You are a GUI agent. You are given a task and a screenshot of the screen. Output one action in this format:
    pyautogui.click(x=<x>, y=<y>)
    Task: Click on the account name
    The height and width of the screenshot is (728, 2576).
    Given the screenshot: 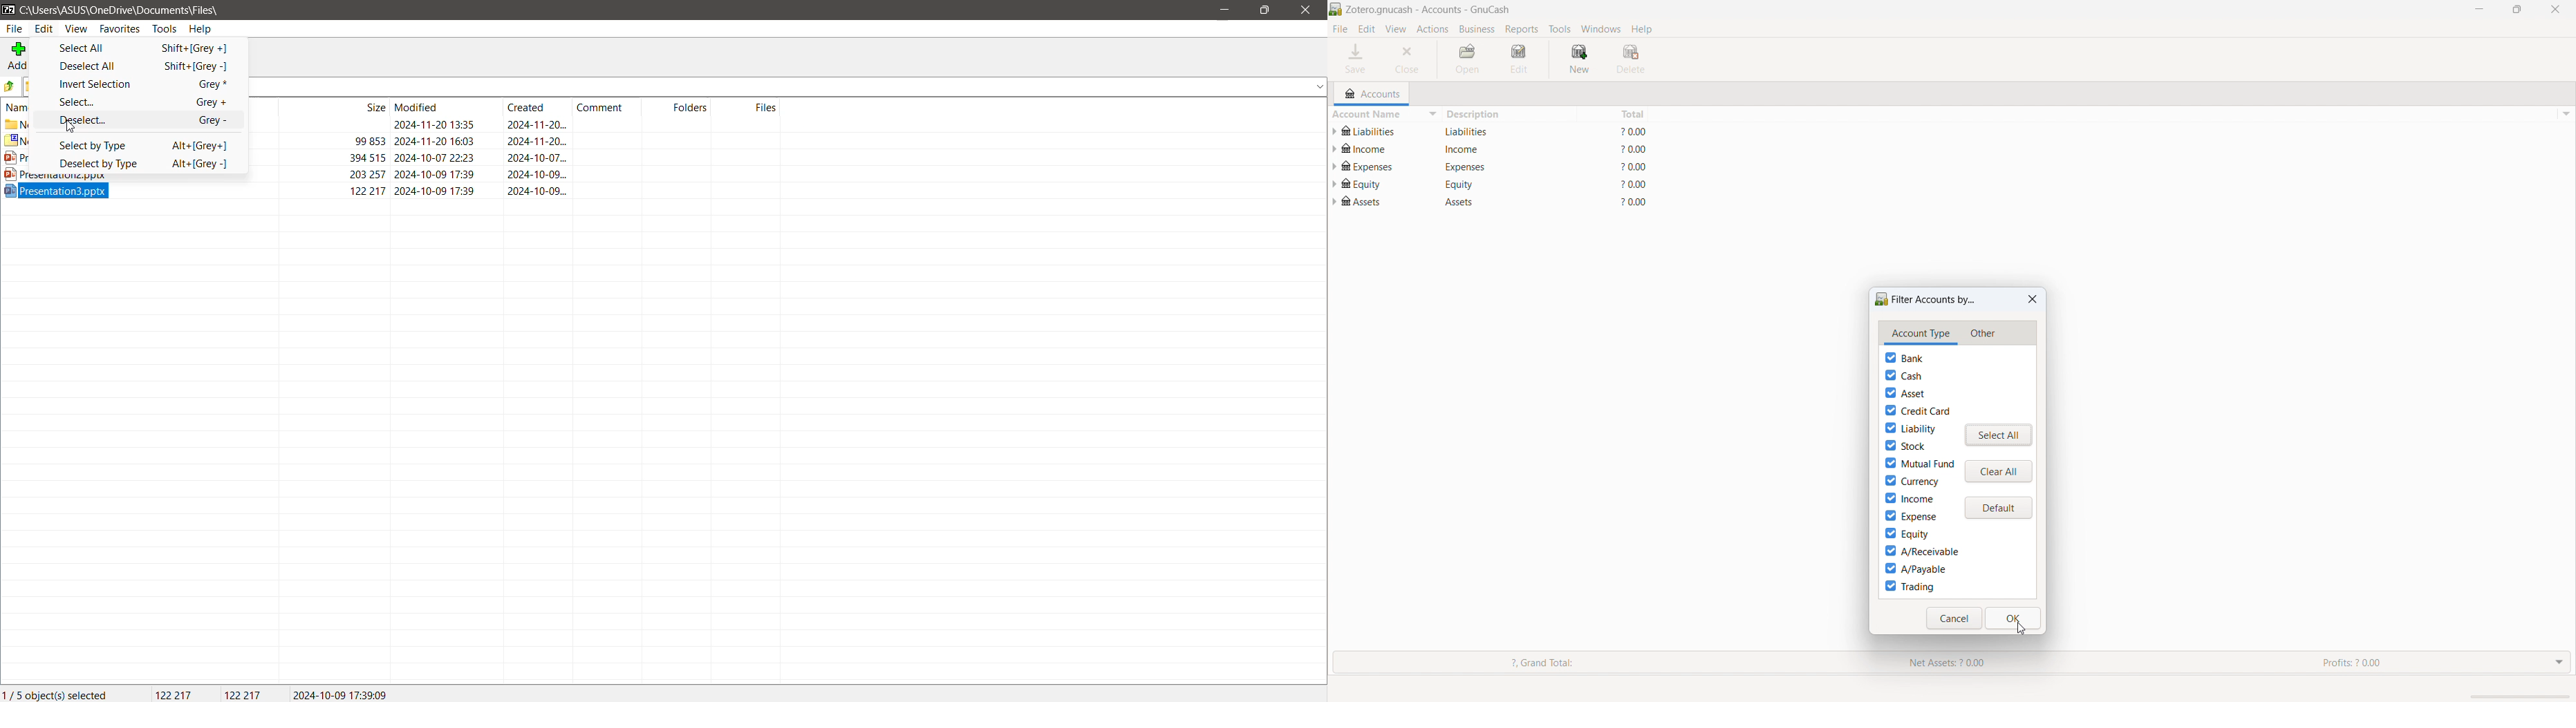 What is the action you would take?
    pyautogui.click(x=1375, y=149)
    